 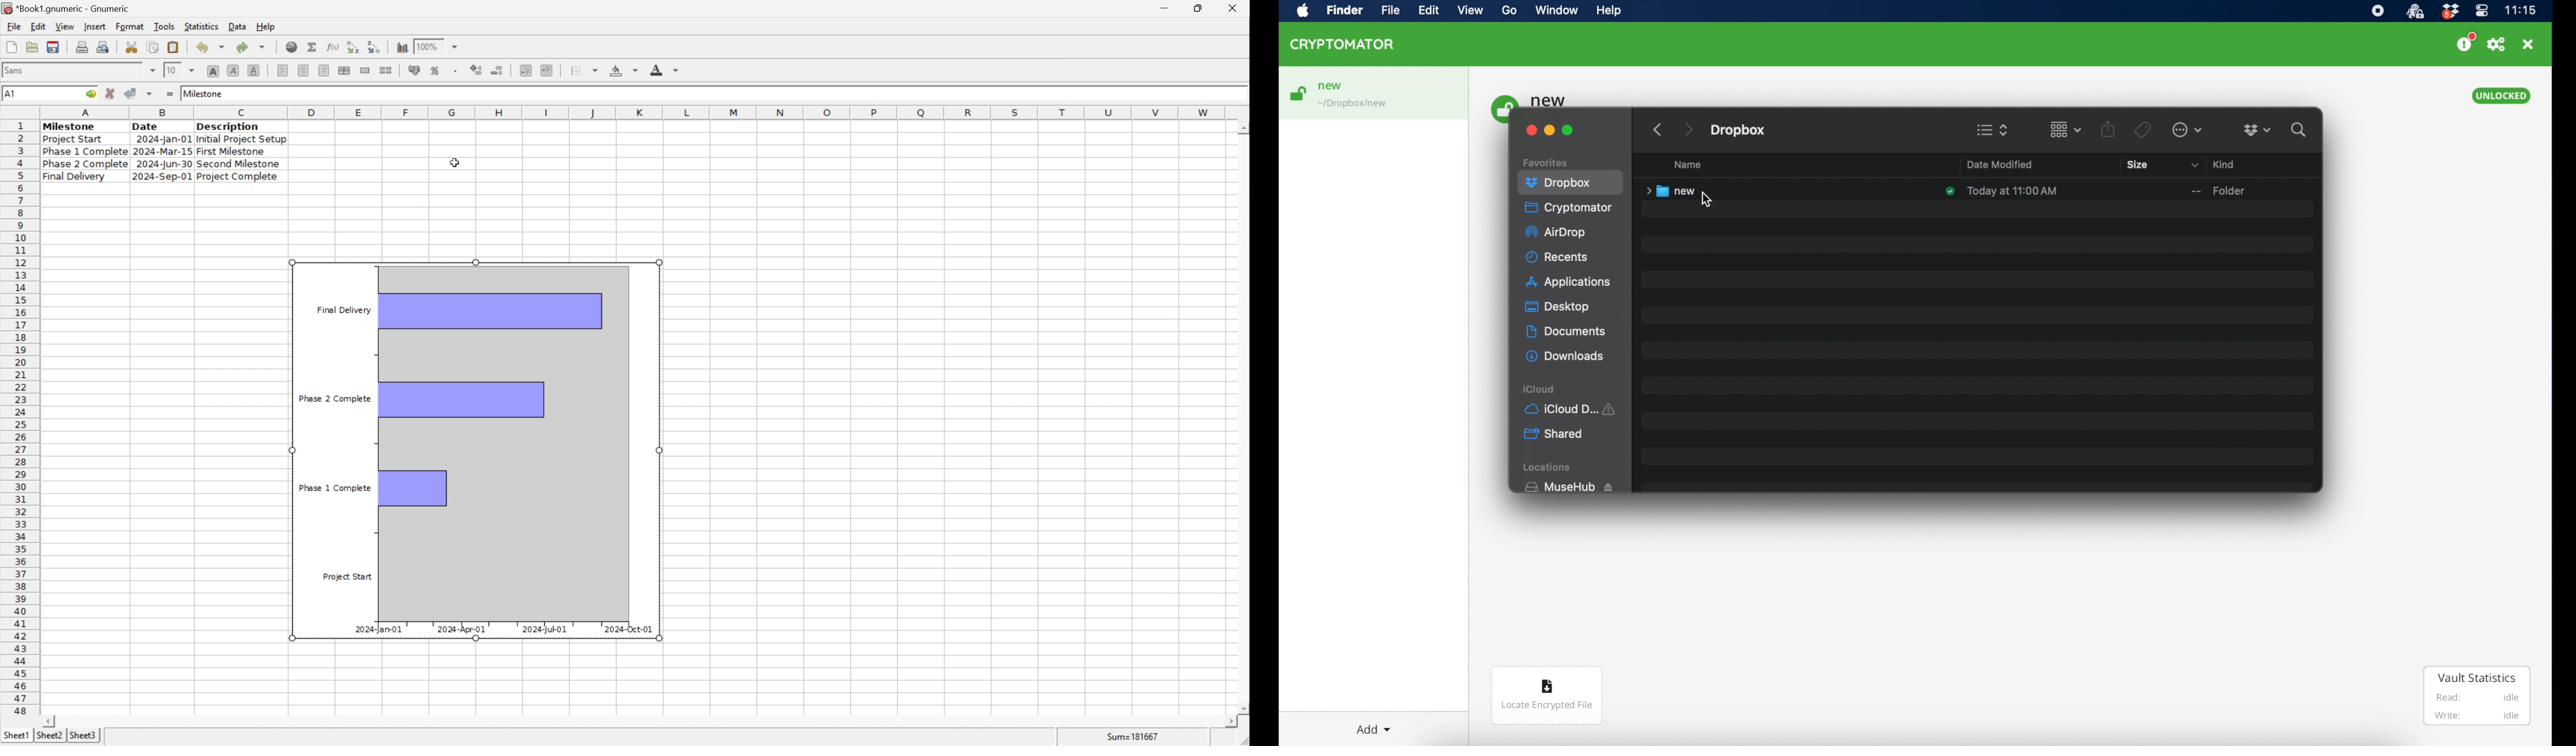 I want to click on undo, so click(x=213, y=48).